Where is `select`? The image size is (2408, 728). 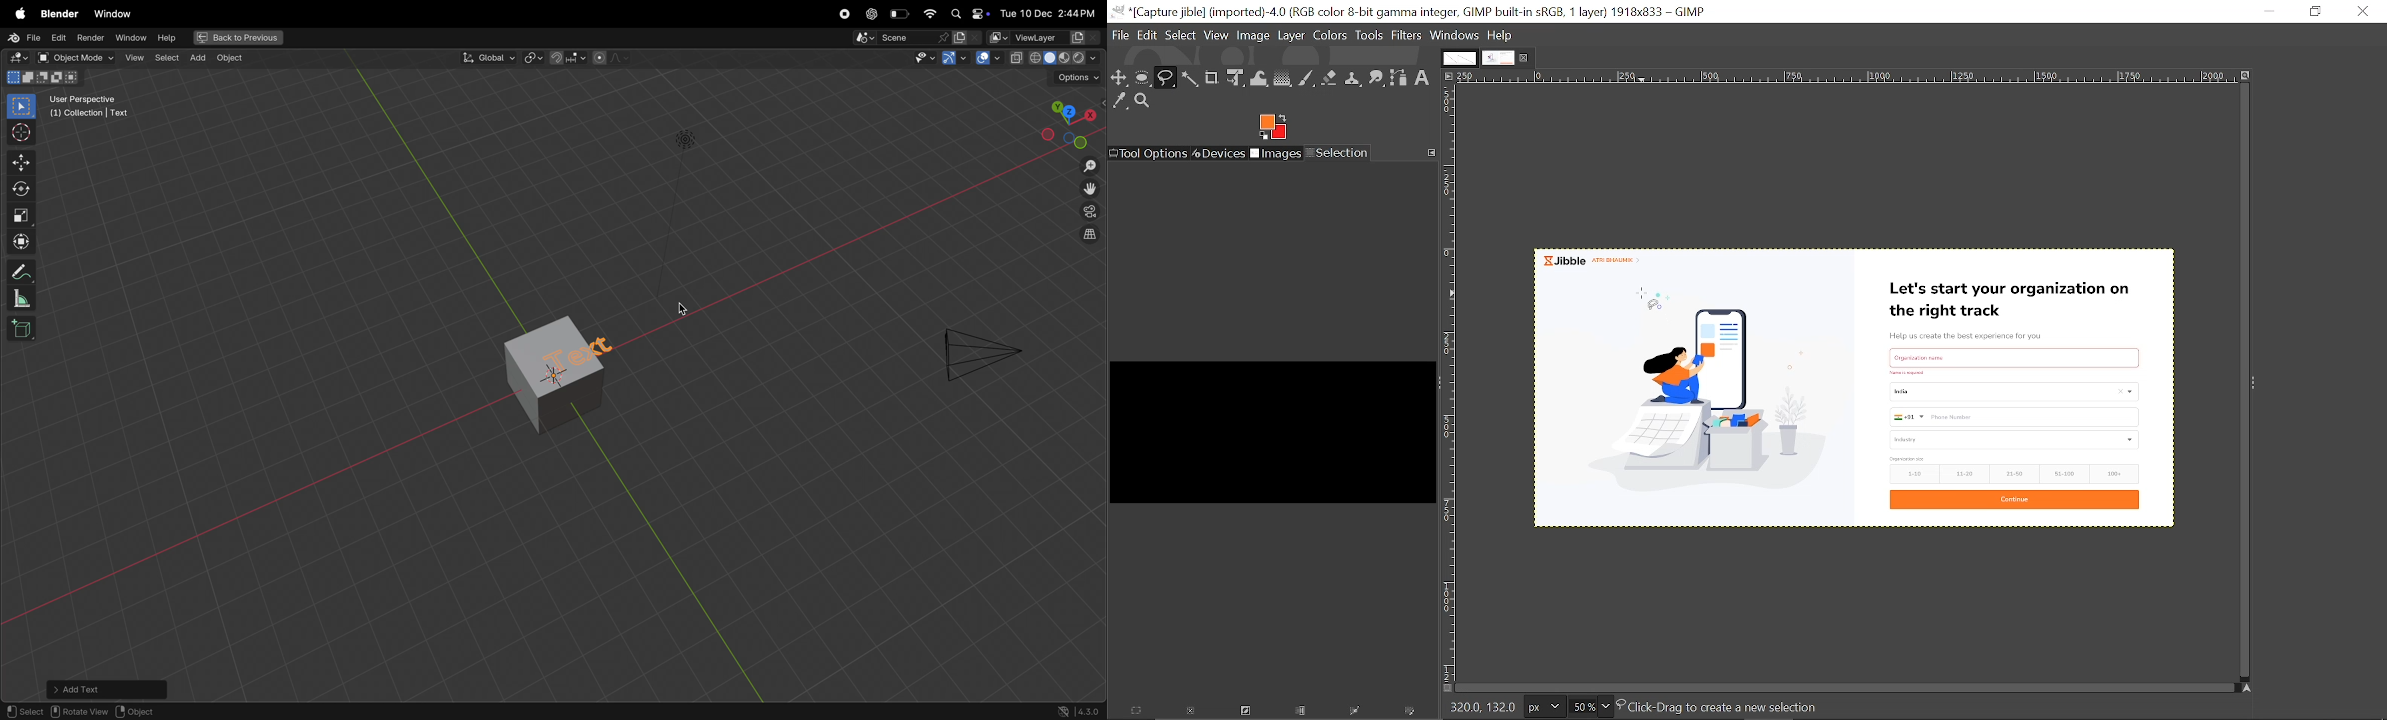 select is located at coordinates (167, 59).